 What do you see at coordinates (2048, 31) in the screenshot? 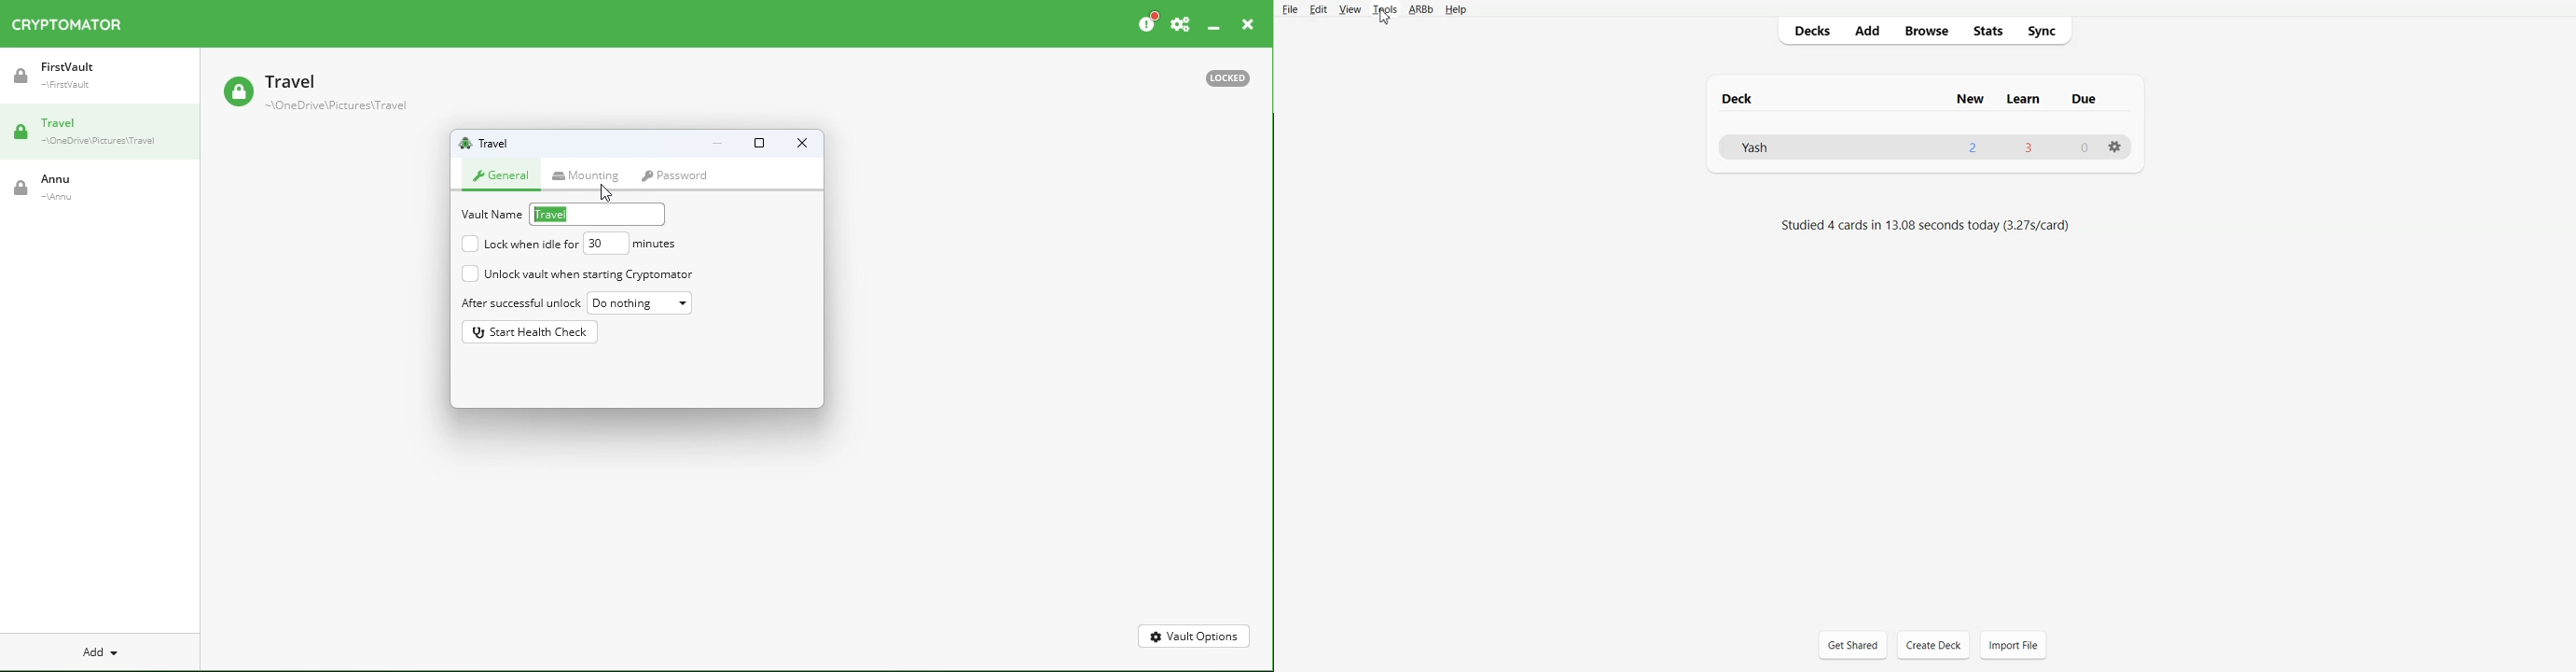
I see `Sync` at bounding box center [2048, 31].